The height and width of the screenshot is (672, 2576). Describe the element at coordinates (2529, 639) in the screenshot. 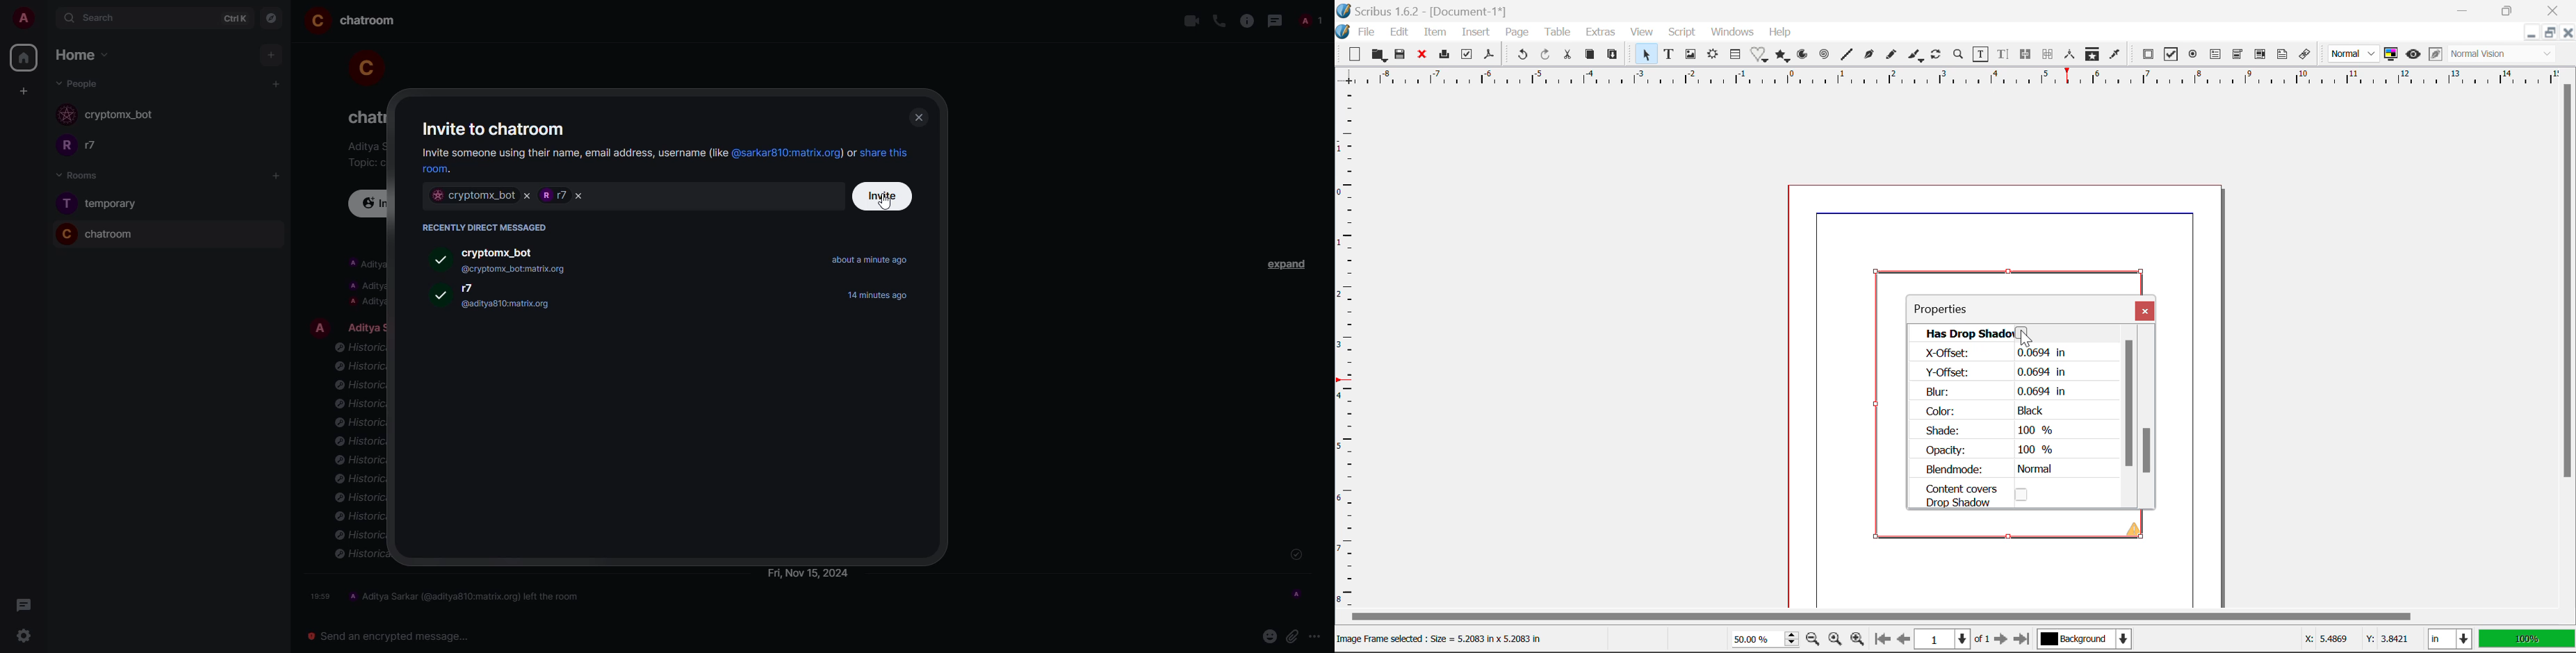

I see `100%` at that location.